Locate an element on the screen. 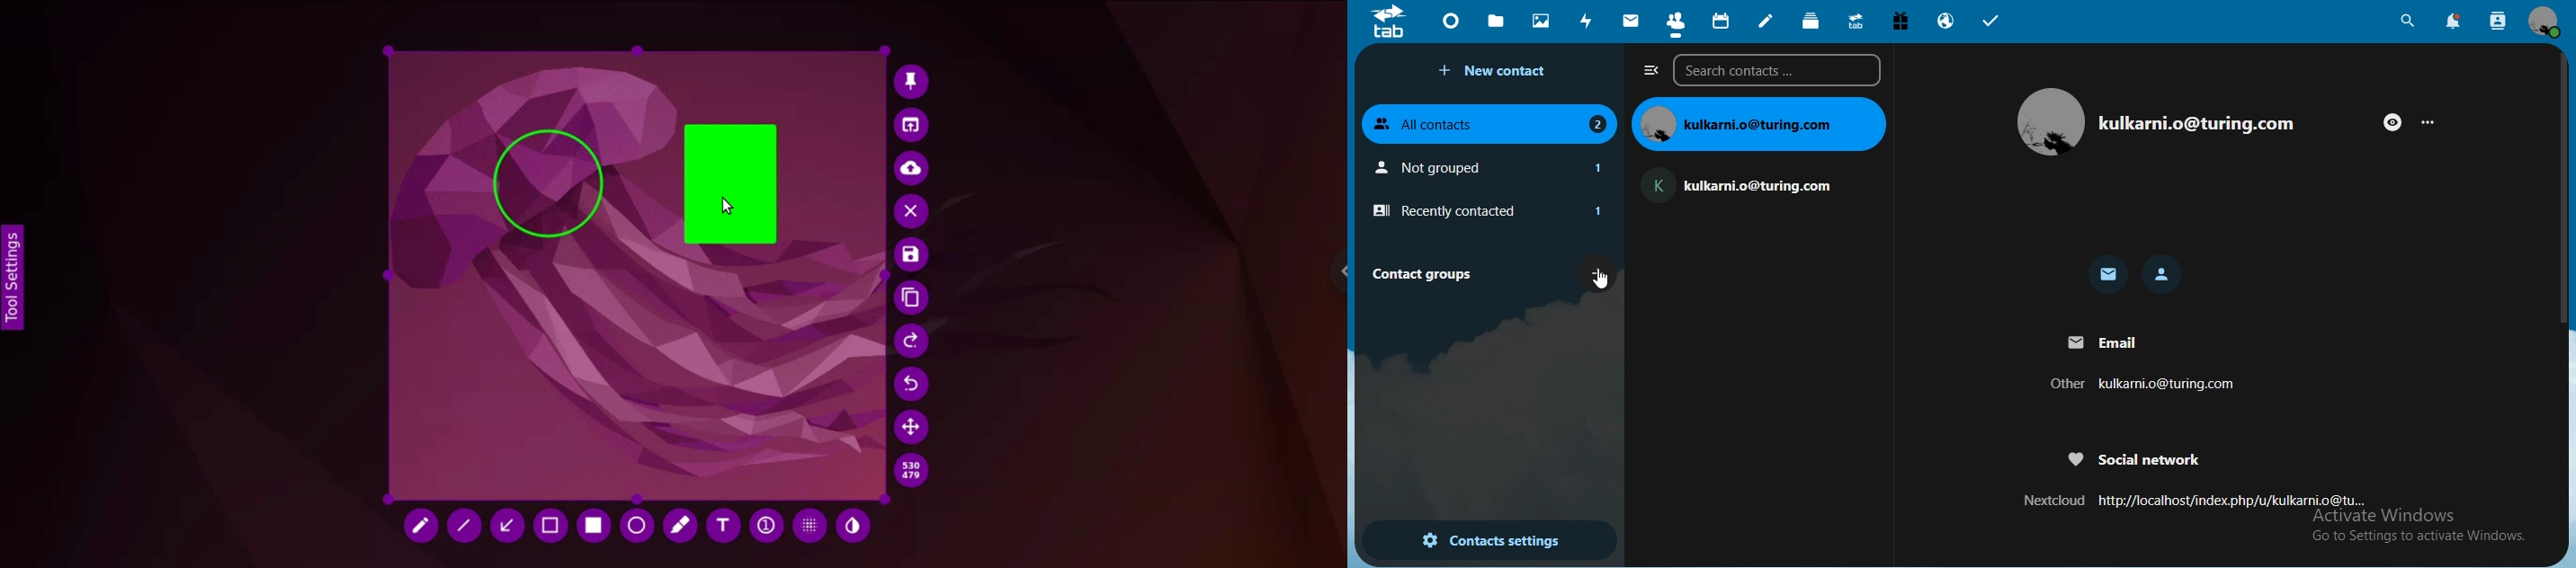 This screenshot has height=588, width=2576. Email is located at coordinates (2107, 342).